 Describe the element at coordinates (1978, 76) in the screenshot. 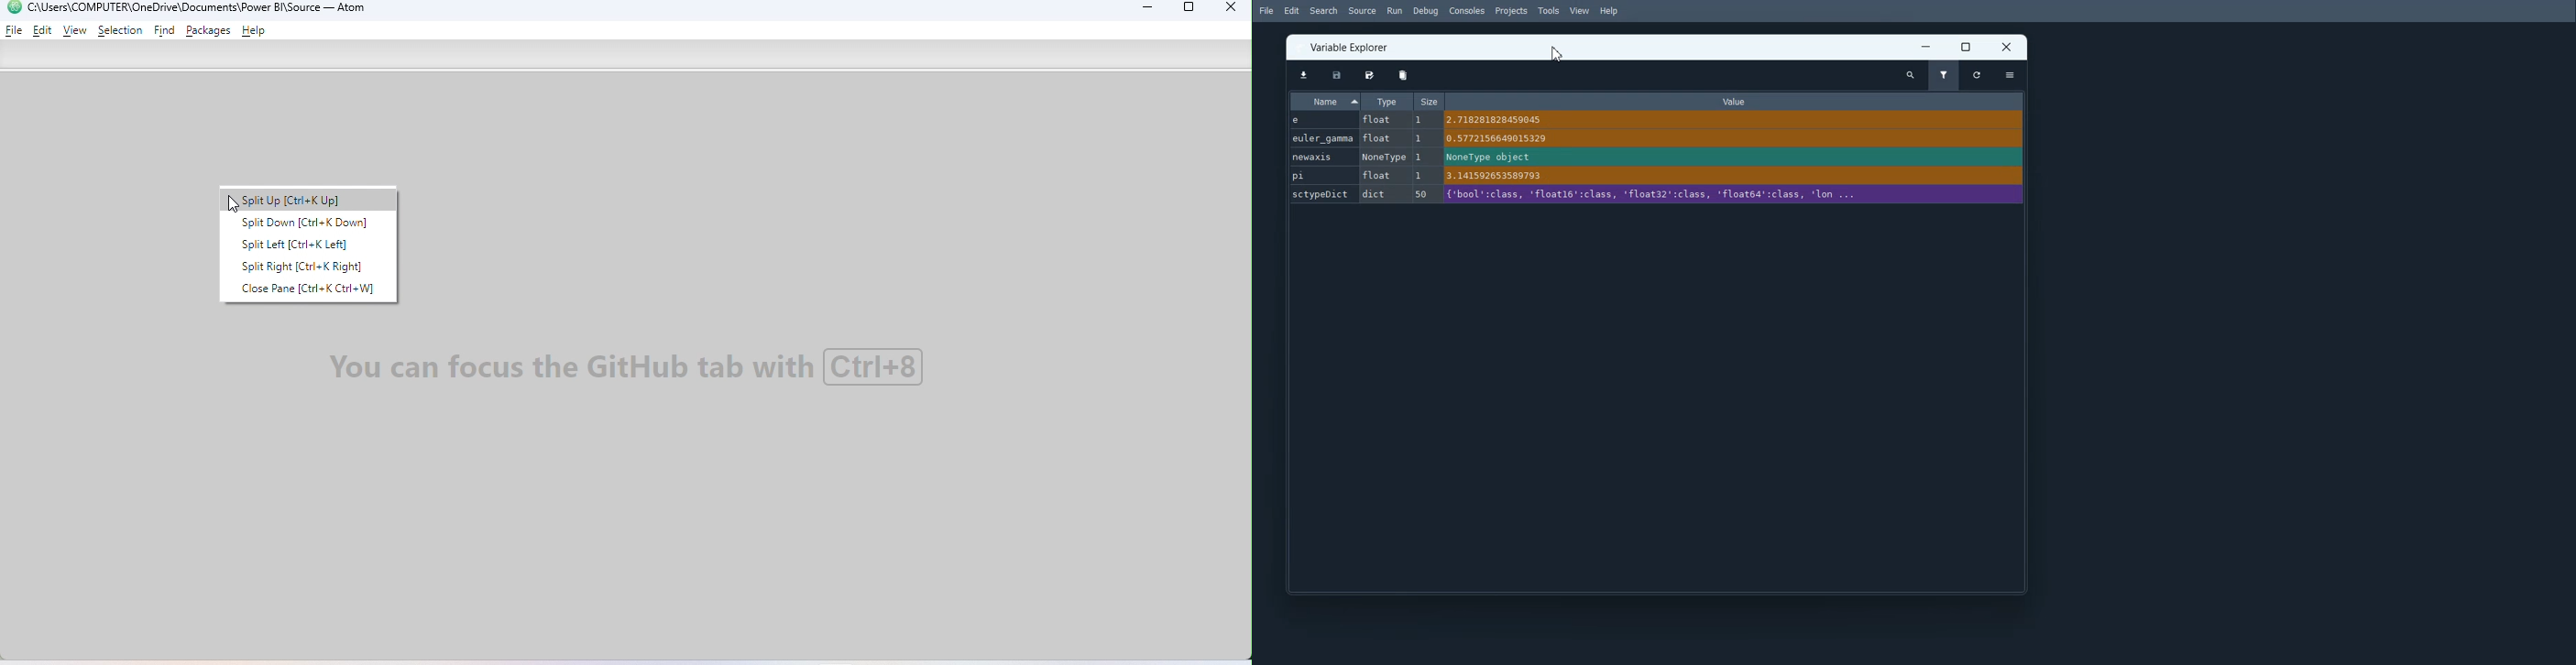

I see `Refresh variable` at that location.